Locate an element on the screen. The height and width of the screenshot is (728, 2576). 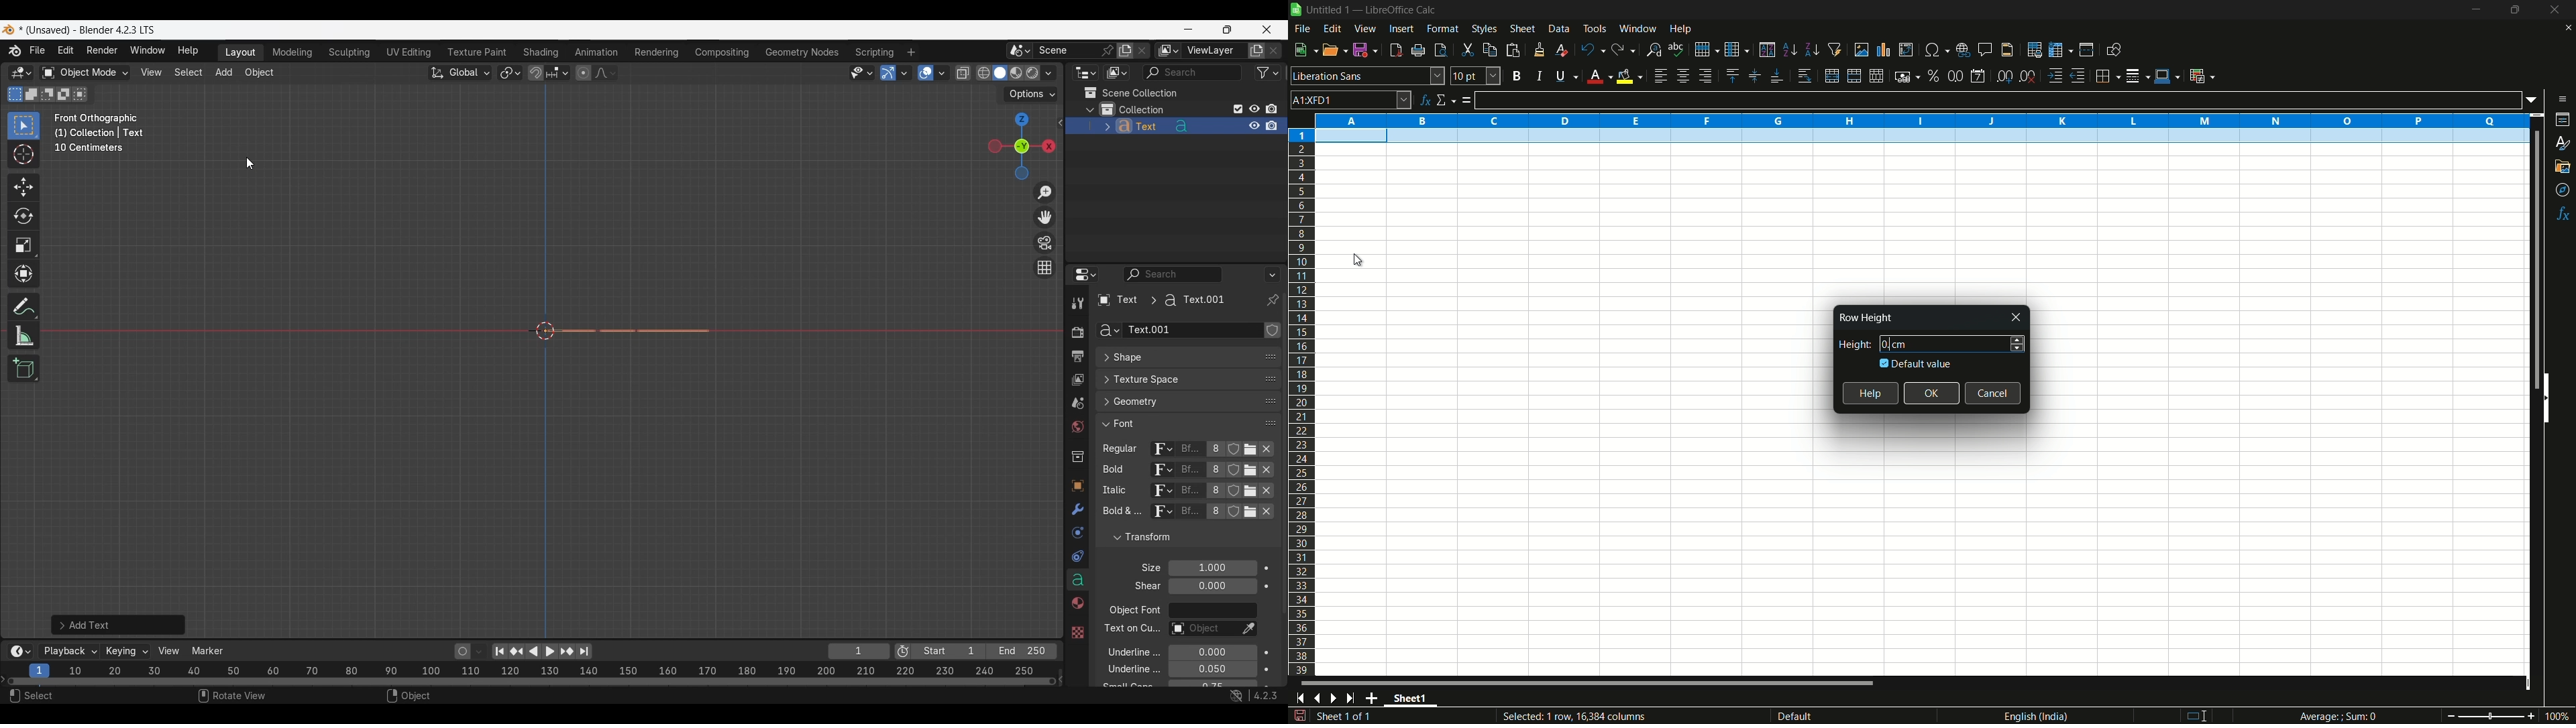
increase indentation is located at coordinates (2055, 76).